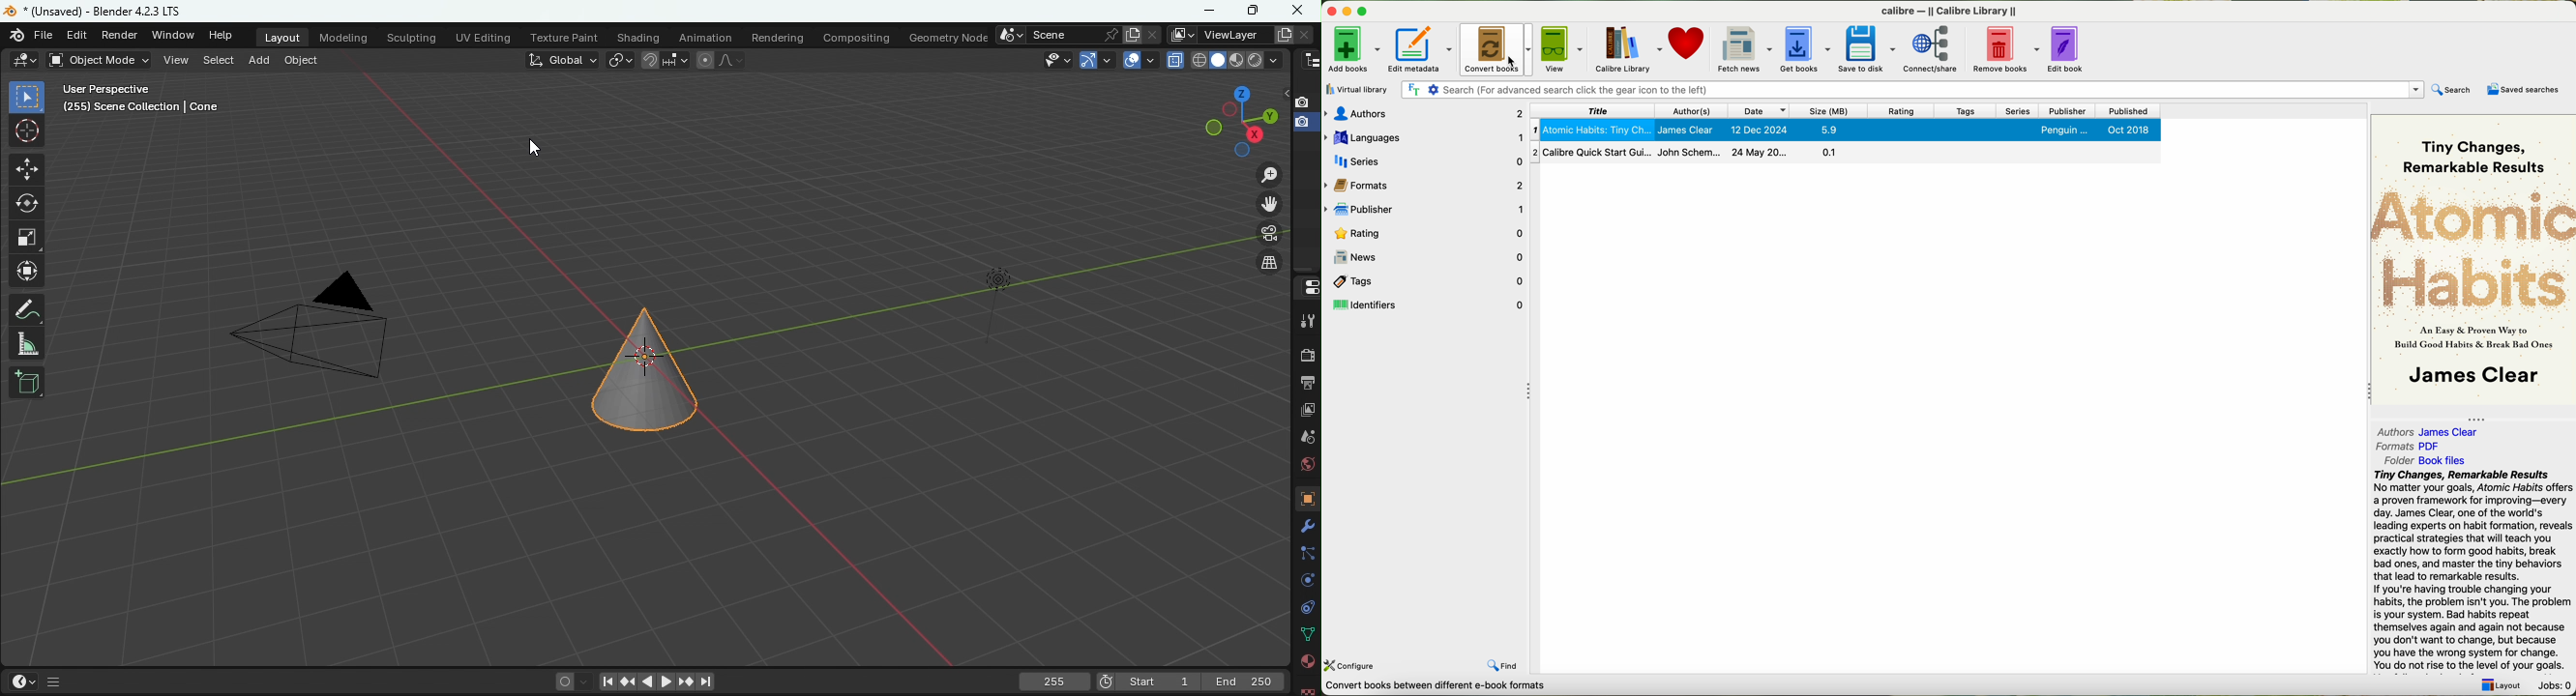  Describe the element at coordinates (561, 59) in the screenshot. I see `Transformation orientation` at that location.